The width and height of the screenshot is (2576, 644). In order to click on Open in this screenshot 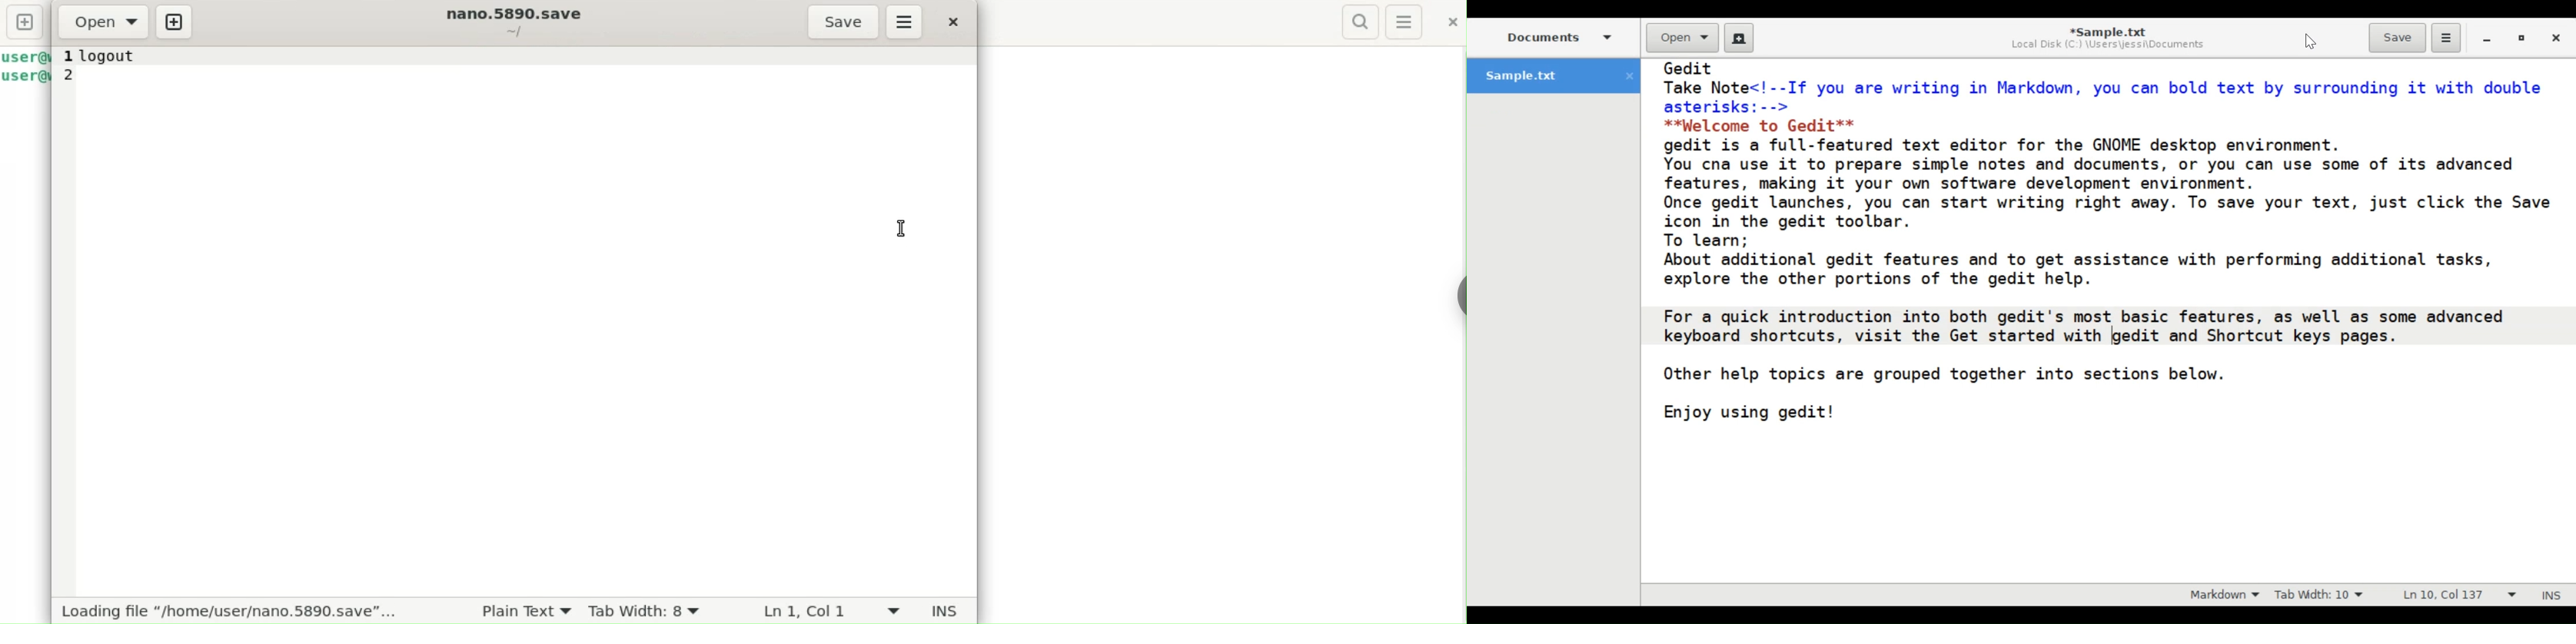, I will do `click(1683, 38)`.